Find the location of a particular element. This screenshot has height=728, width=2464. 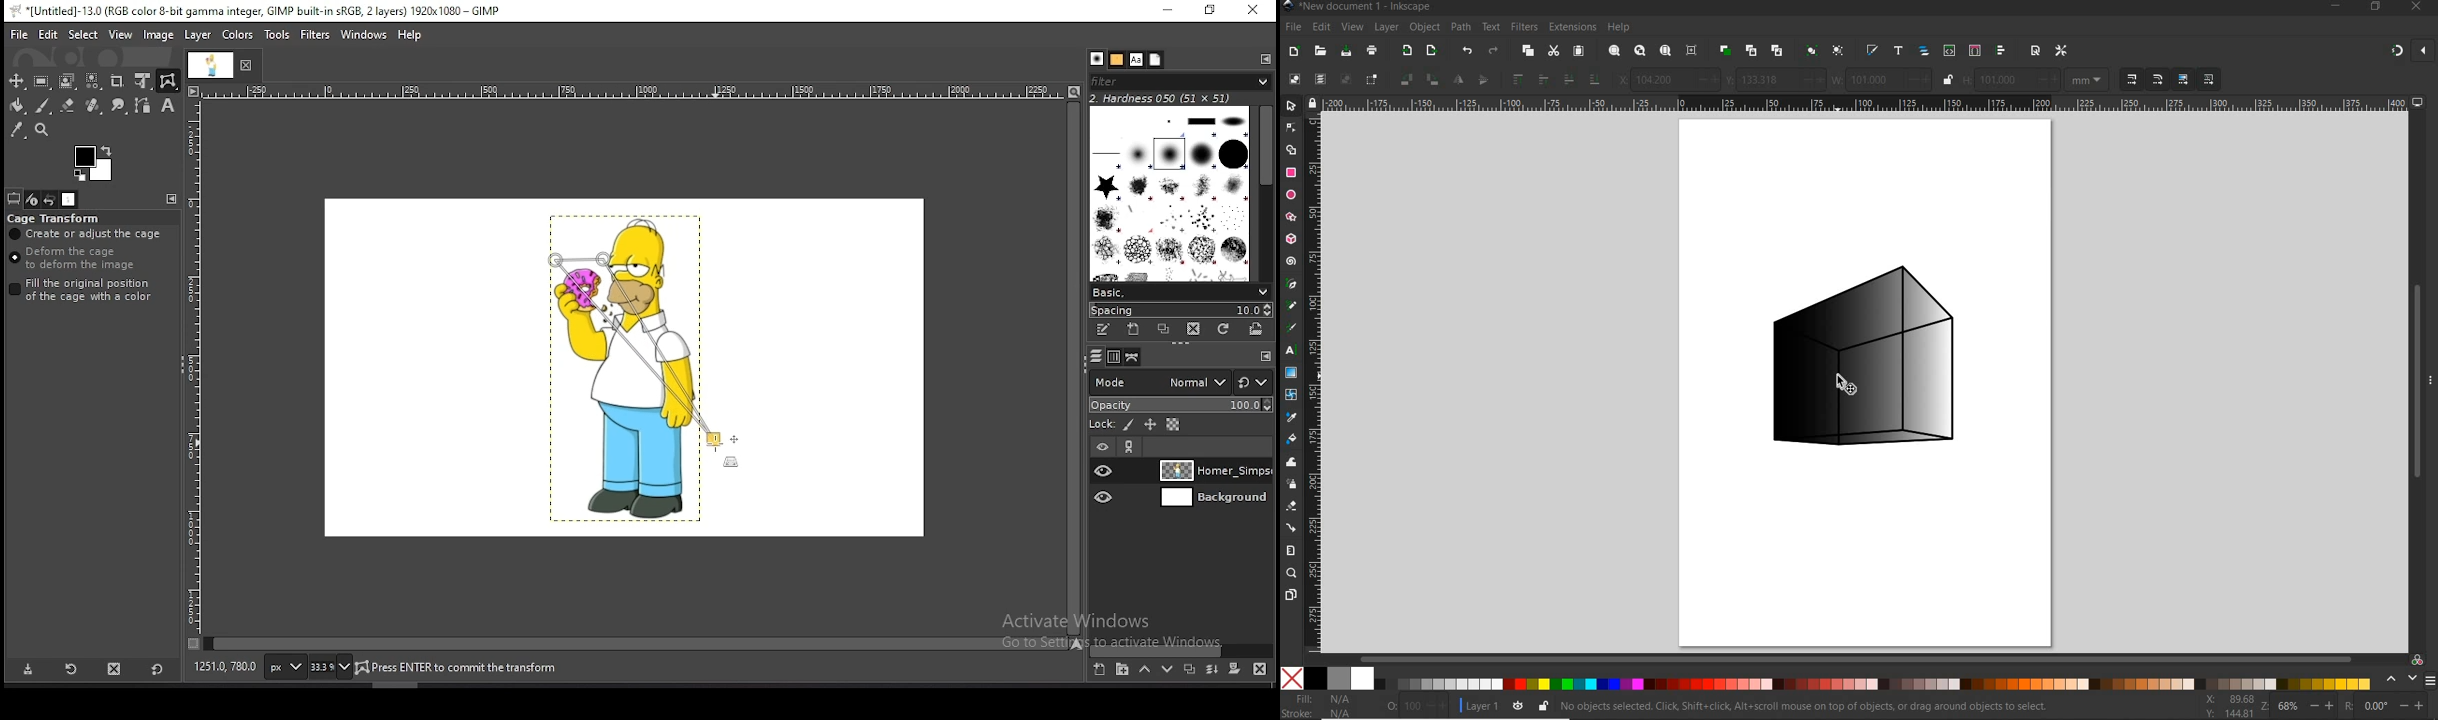

UNGROUP is located at coordinates (1839, 50).